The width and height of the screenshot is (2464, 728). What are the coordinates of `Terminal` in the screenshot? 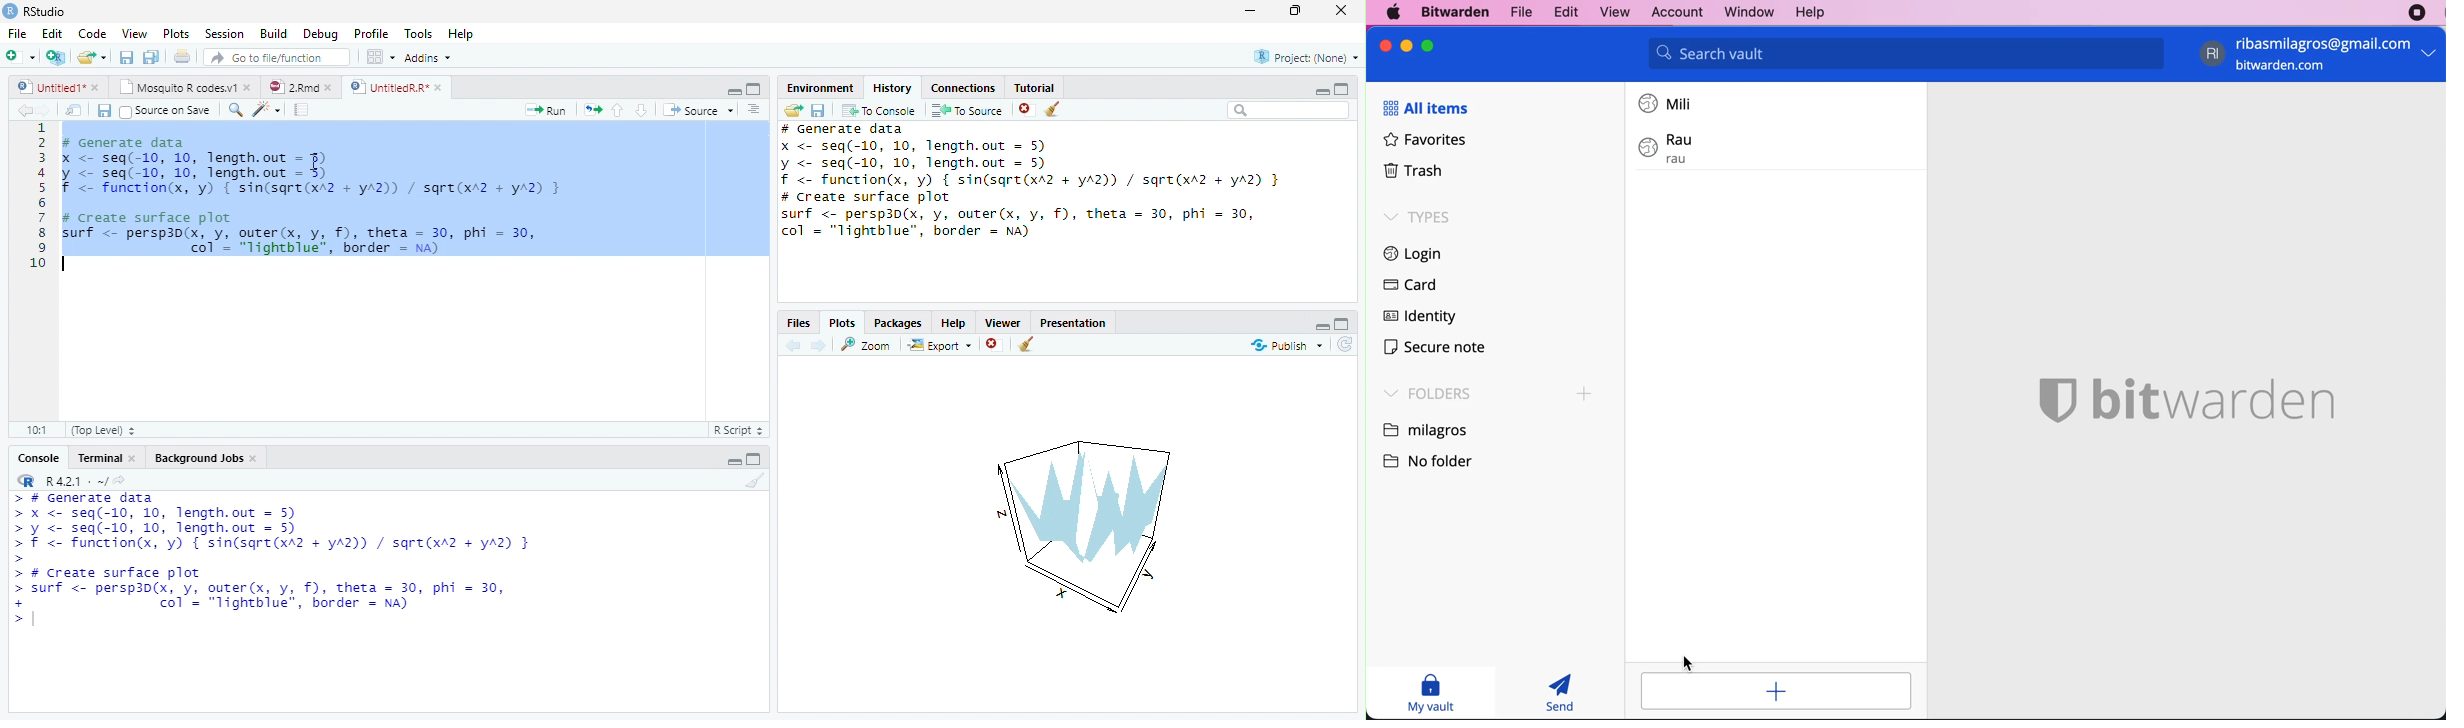 It's located at (99, 458).